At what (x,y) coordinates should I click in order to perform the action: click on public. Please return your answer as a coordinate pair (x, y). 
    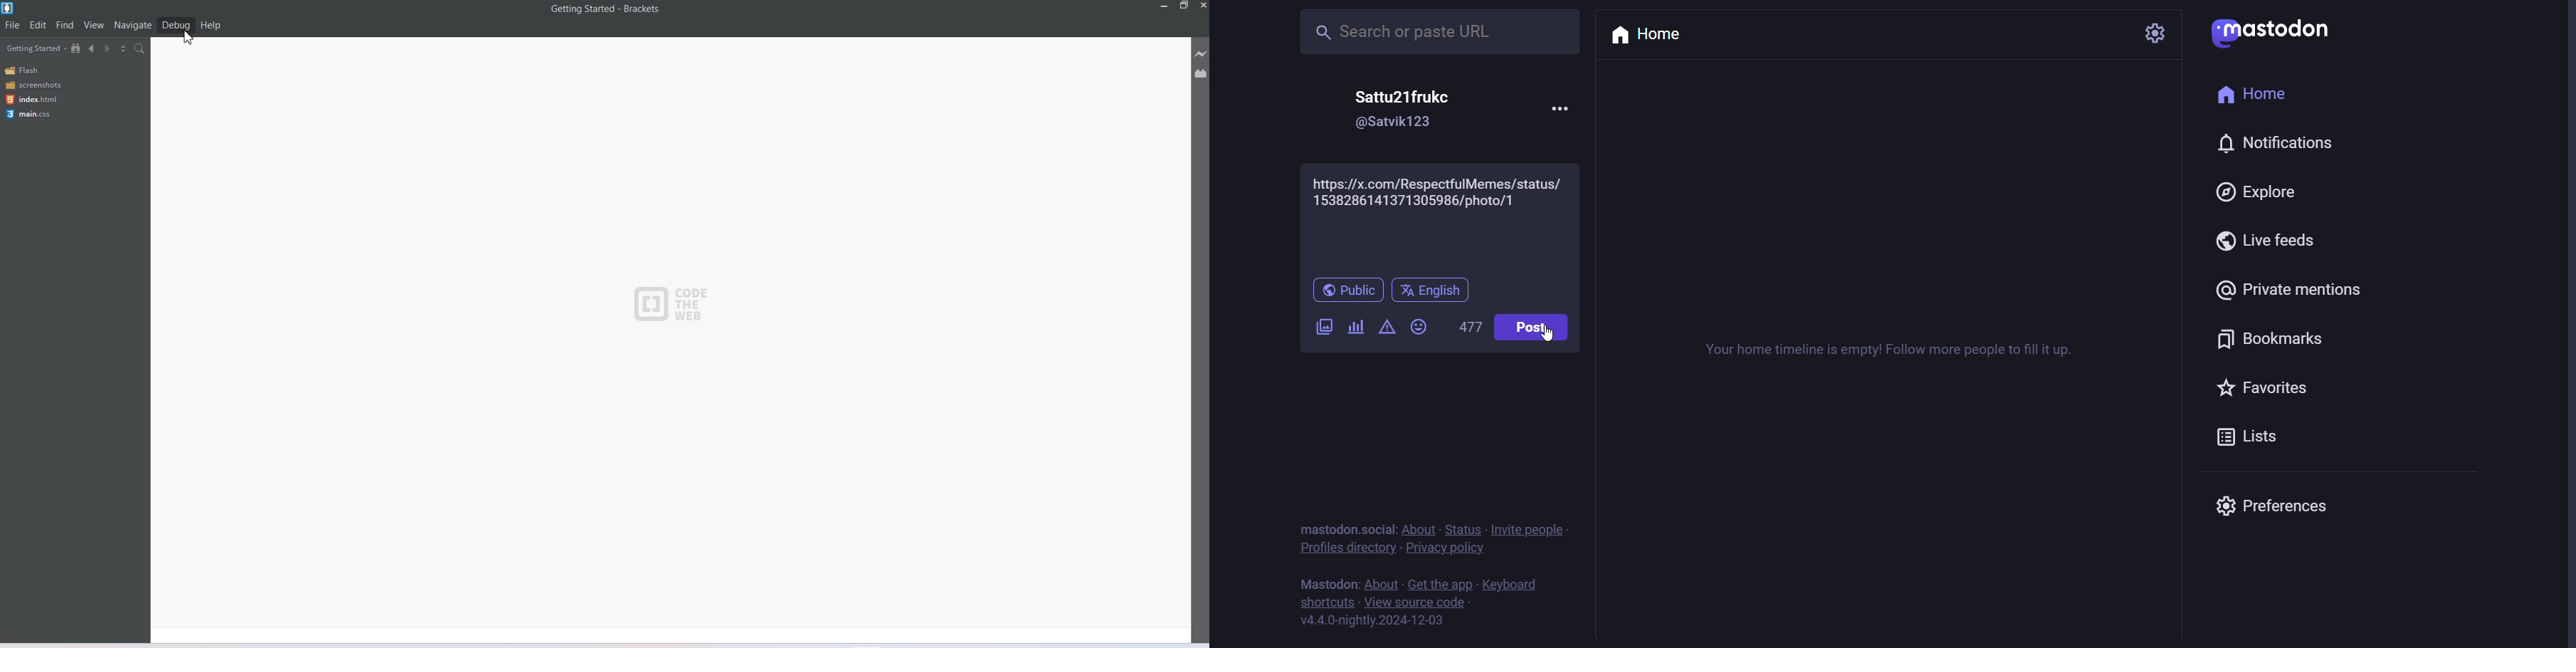
    Looking at the image, I should click on (1345, 290).